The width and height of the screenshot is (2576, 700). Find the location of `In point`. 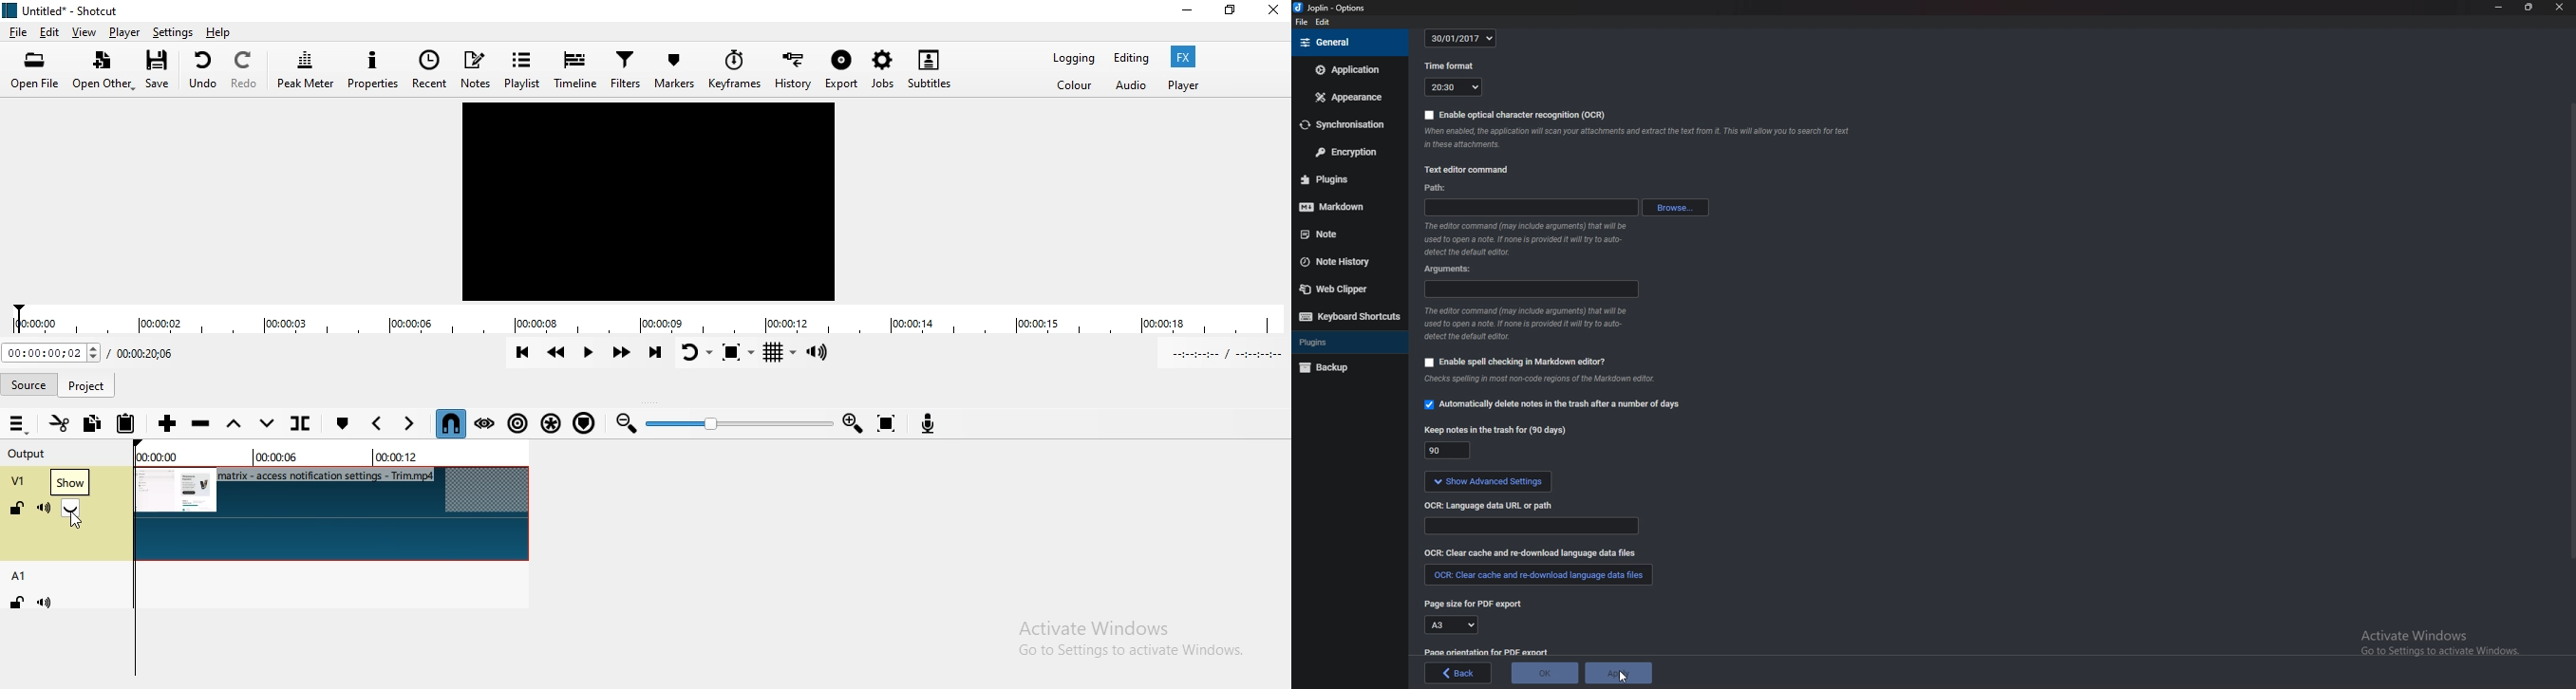

In point is located at coordinates (1224, 354).